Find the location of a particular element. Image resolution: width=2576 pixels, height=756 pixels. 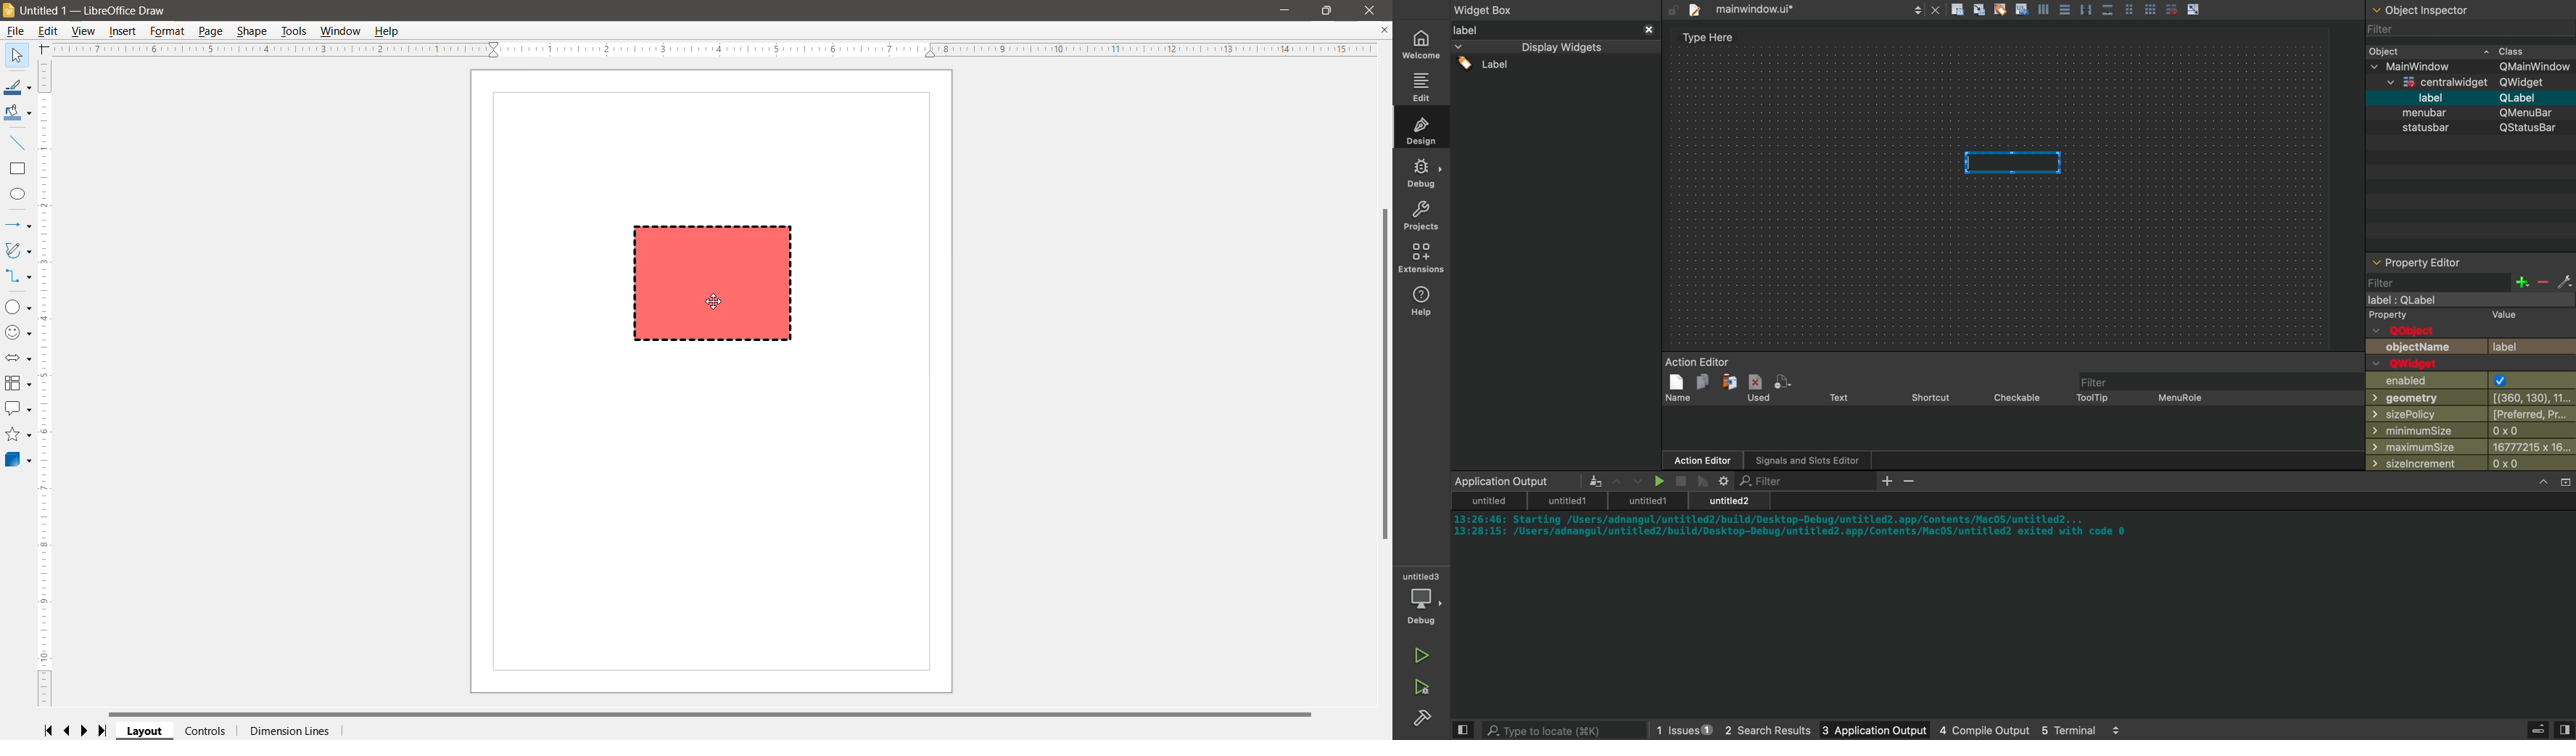

Scroll to last page is located at coordinates (103, 731).